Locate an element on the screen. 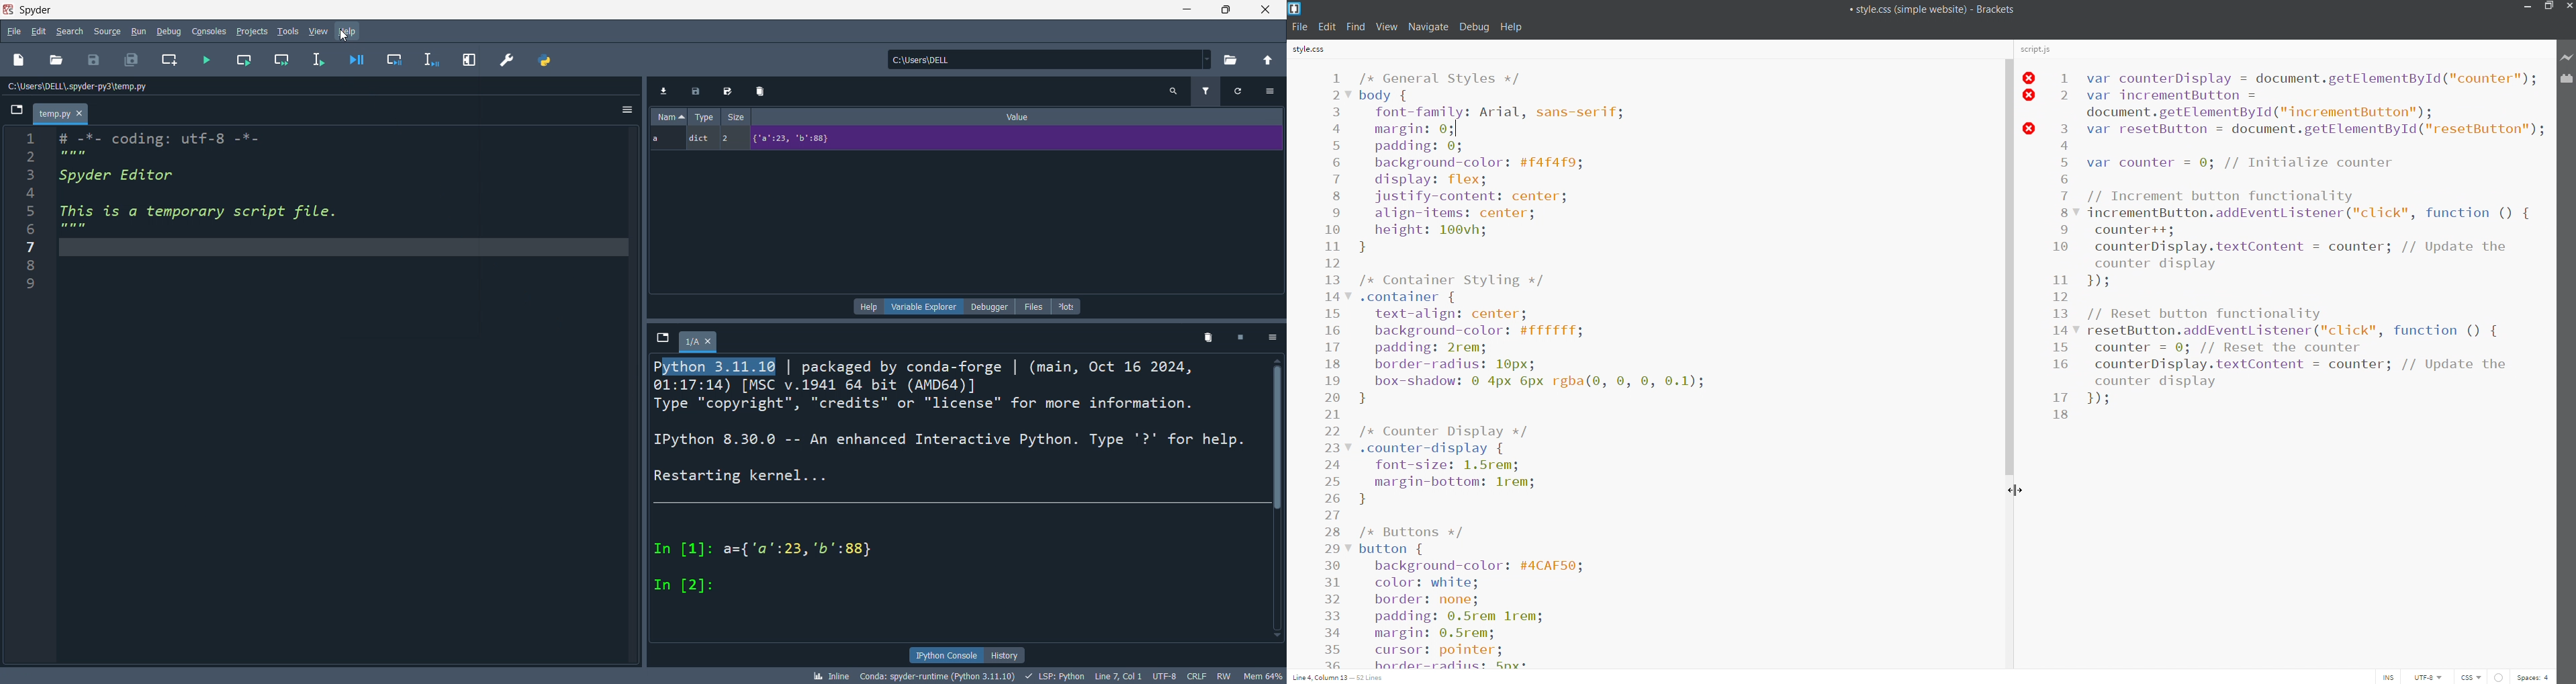 The height and width of the screenshot is (700, 2576). Python 3.11.10 | packaged by conda-forge | (main, Oct 16 2024,
01:17:14) [MSC v.1941 64 bit (AMD64)]

Type "copyright", "credits" or "license" for more information.
IPython 8.30.0 -- An enhanced Interactive Python. Type '?' for help.
Restarting kernel...

In [1]: a={'a":23, 'b':88}

In [2]: is located at coordinates (952, 479).